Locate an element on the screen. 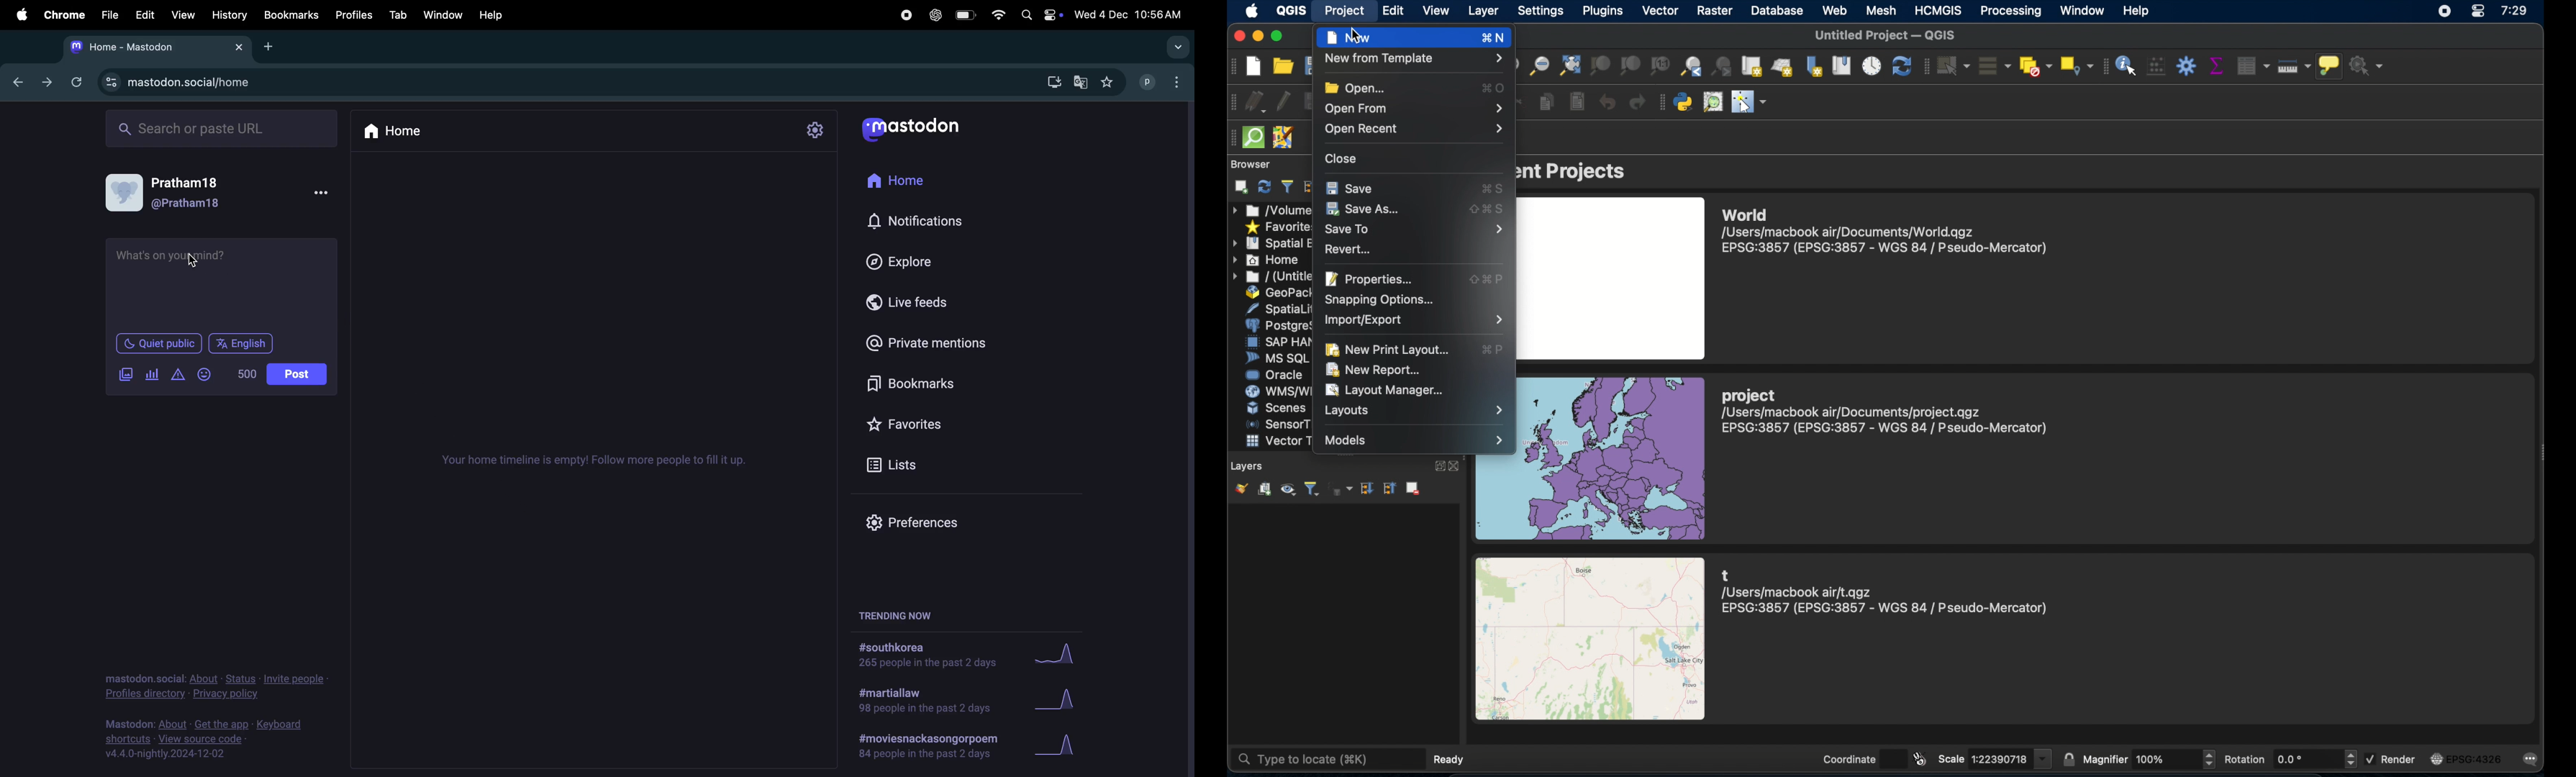 The height and width of the screenshot is (784, 2576). mastodon url is located at coordinates (189, 82).